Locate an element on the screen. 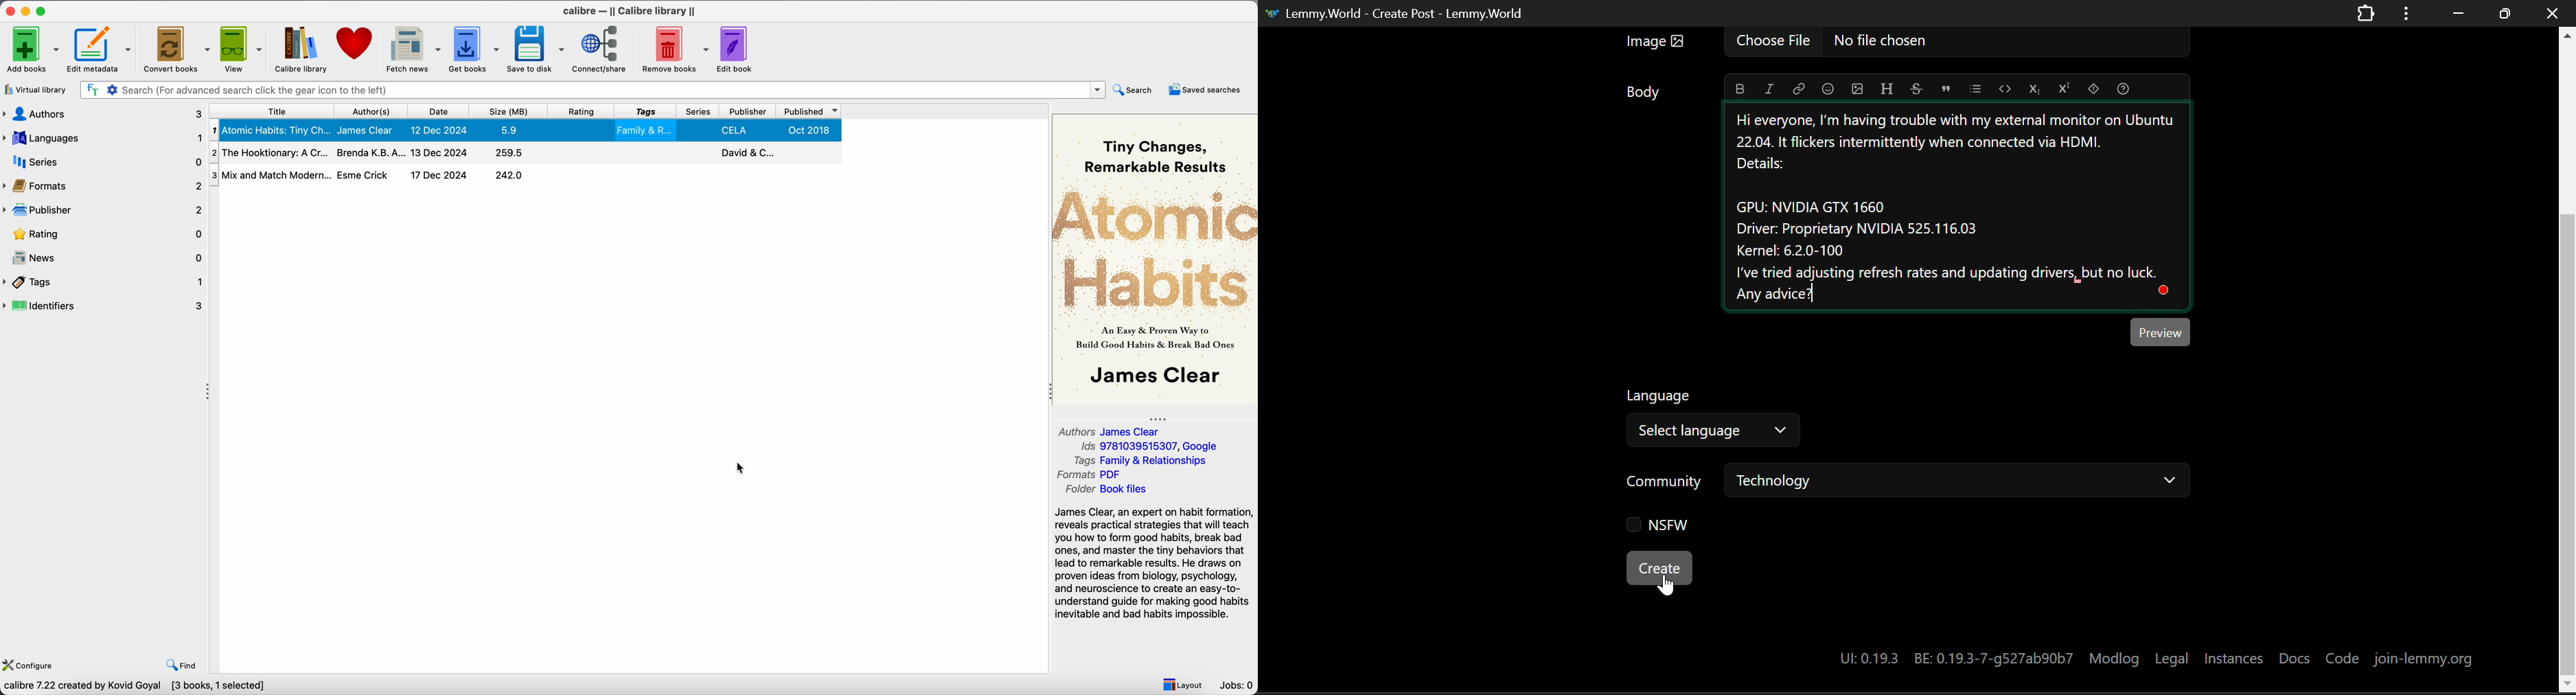  295.5 is located at coordinates (508, 153).